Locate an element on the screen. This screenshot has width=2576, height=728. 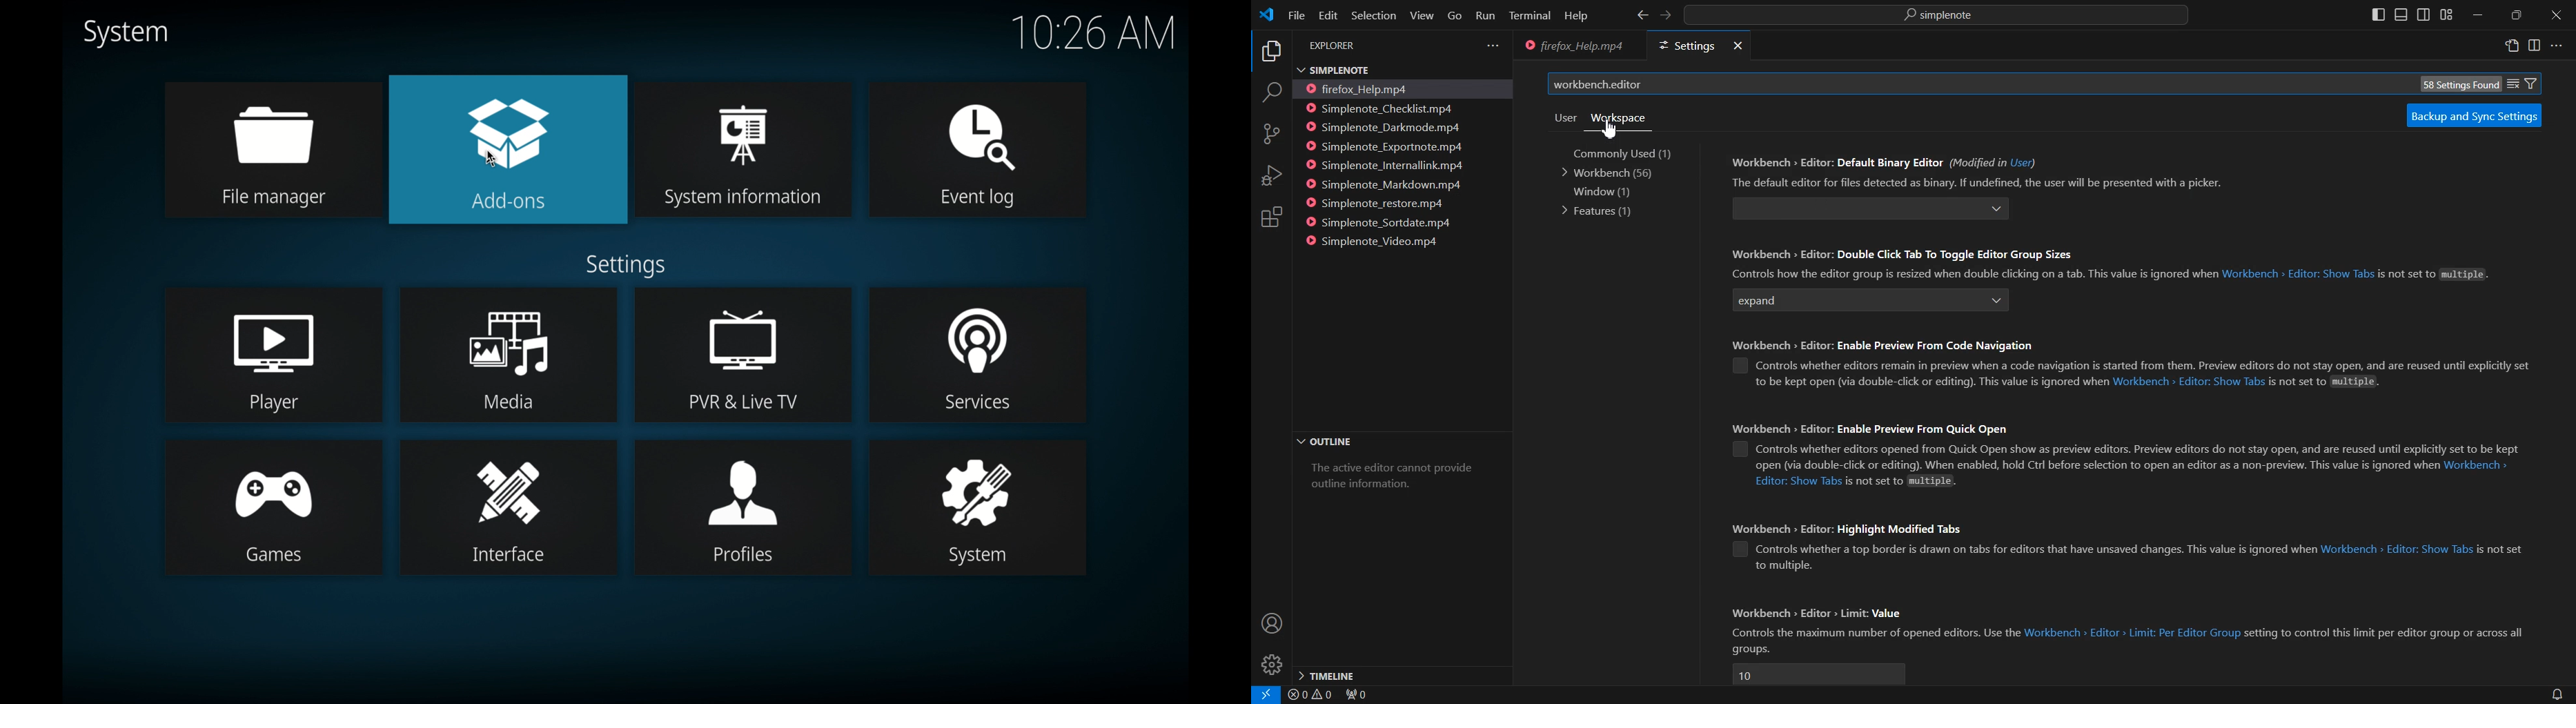
Controls wheather editors remain in preview when a code navigation is started from them Preview editors do not stay open. and are reused until explicithy set is located at coordinates (2151, 365).